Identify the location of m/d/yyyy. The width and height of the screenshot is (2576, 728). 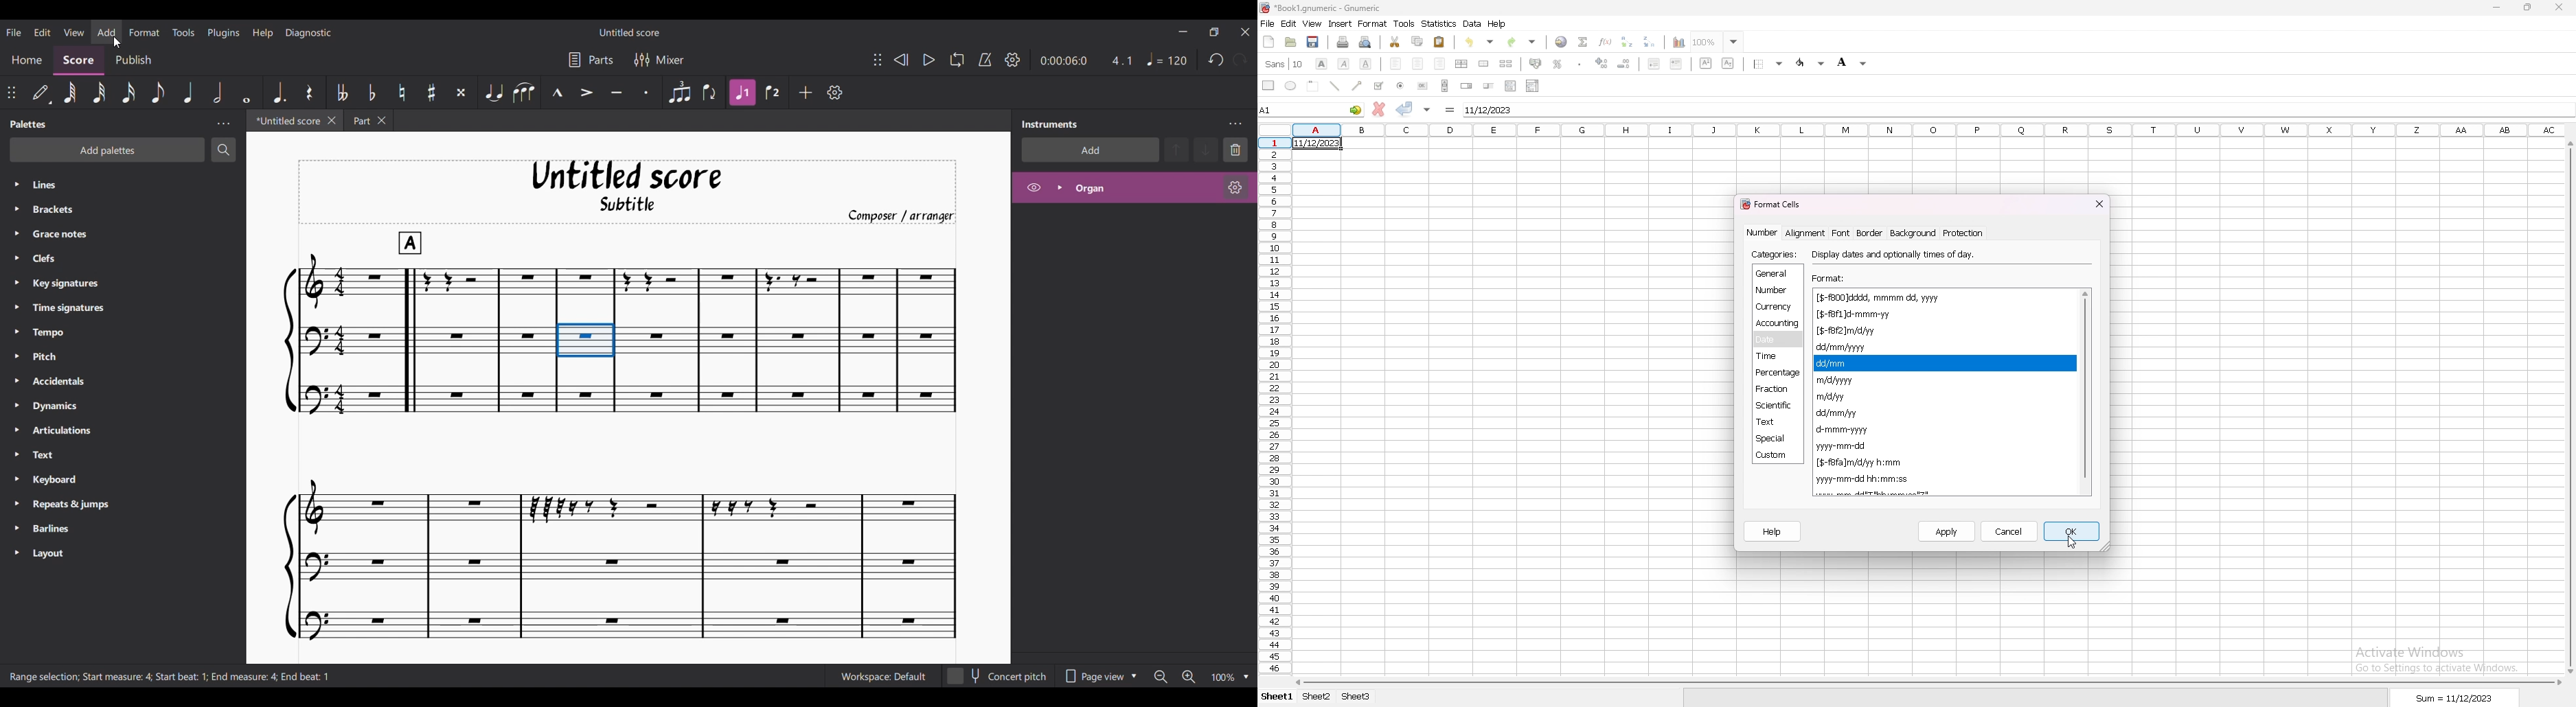
(1834, 380).